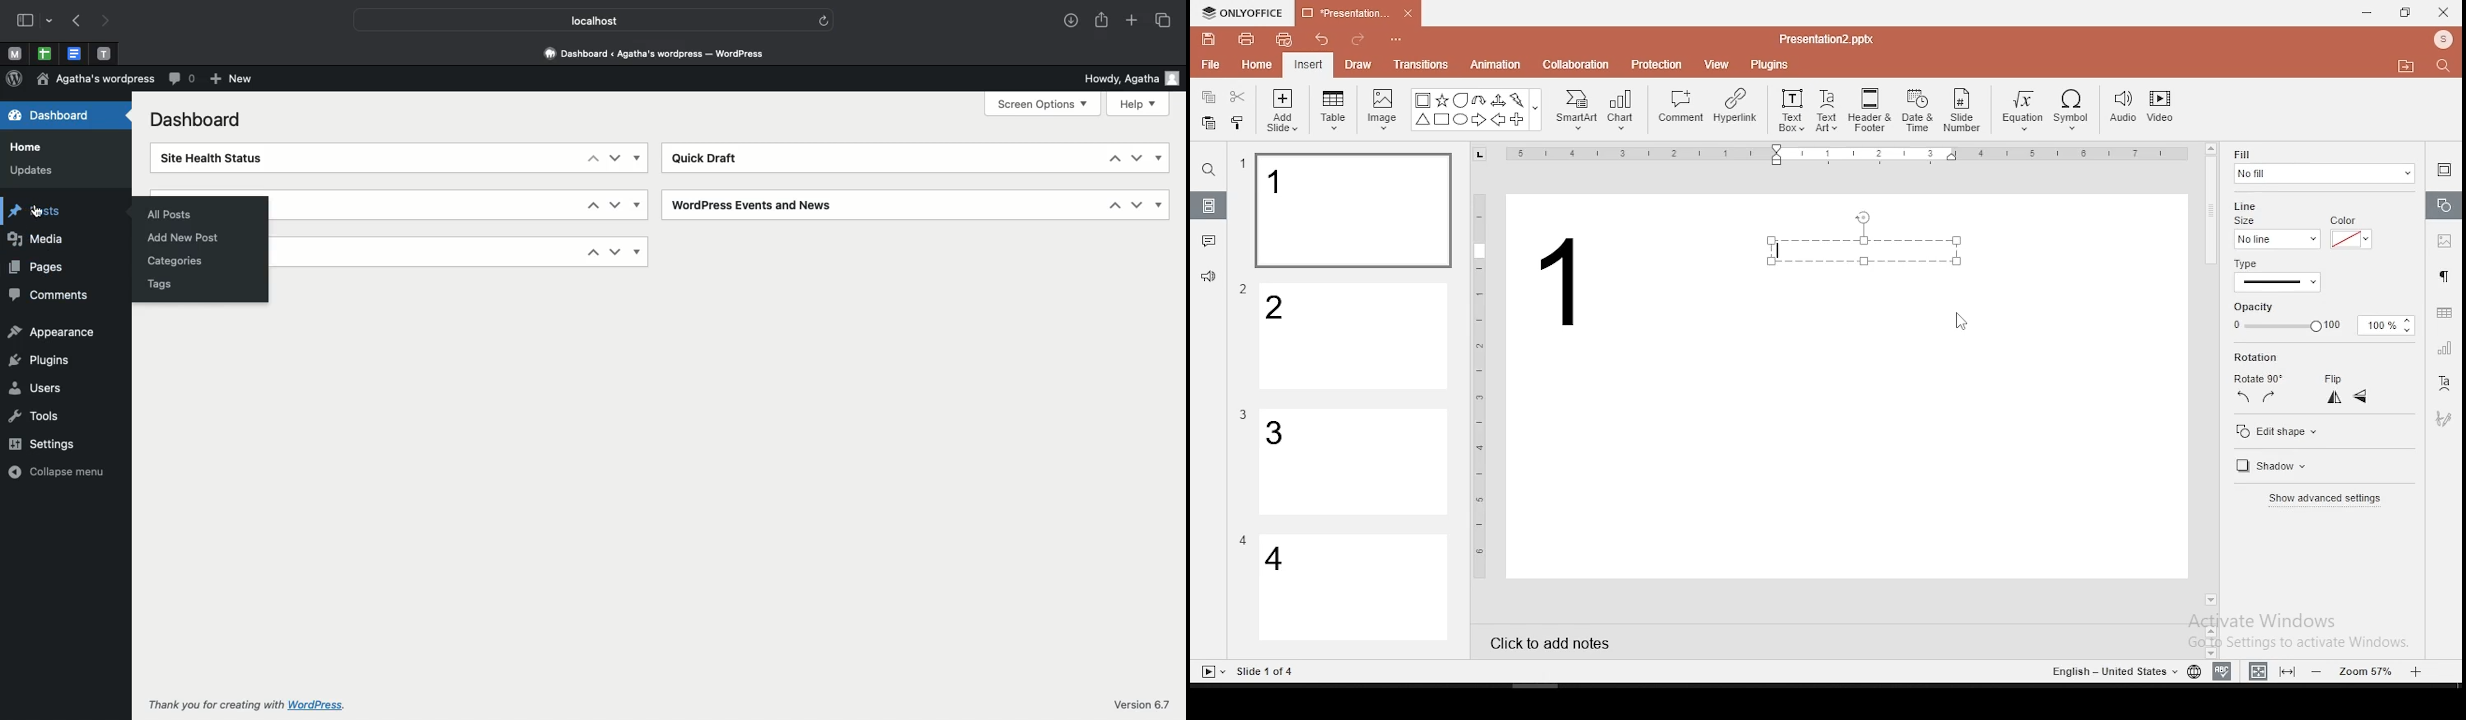 This screenshot has width=2492, height=728. Describe the element at coordinates (2290, 670) in the screenshot. I see `fit to slide` at that location.